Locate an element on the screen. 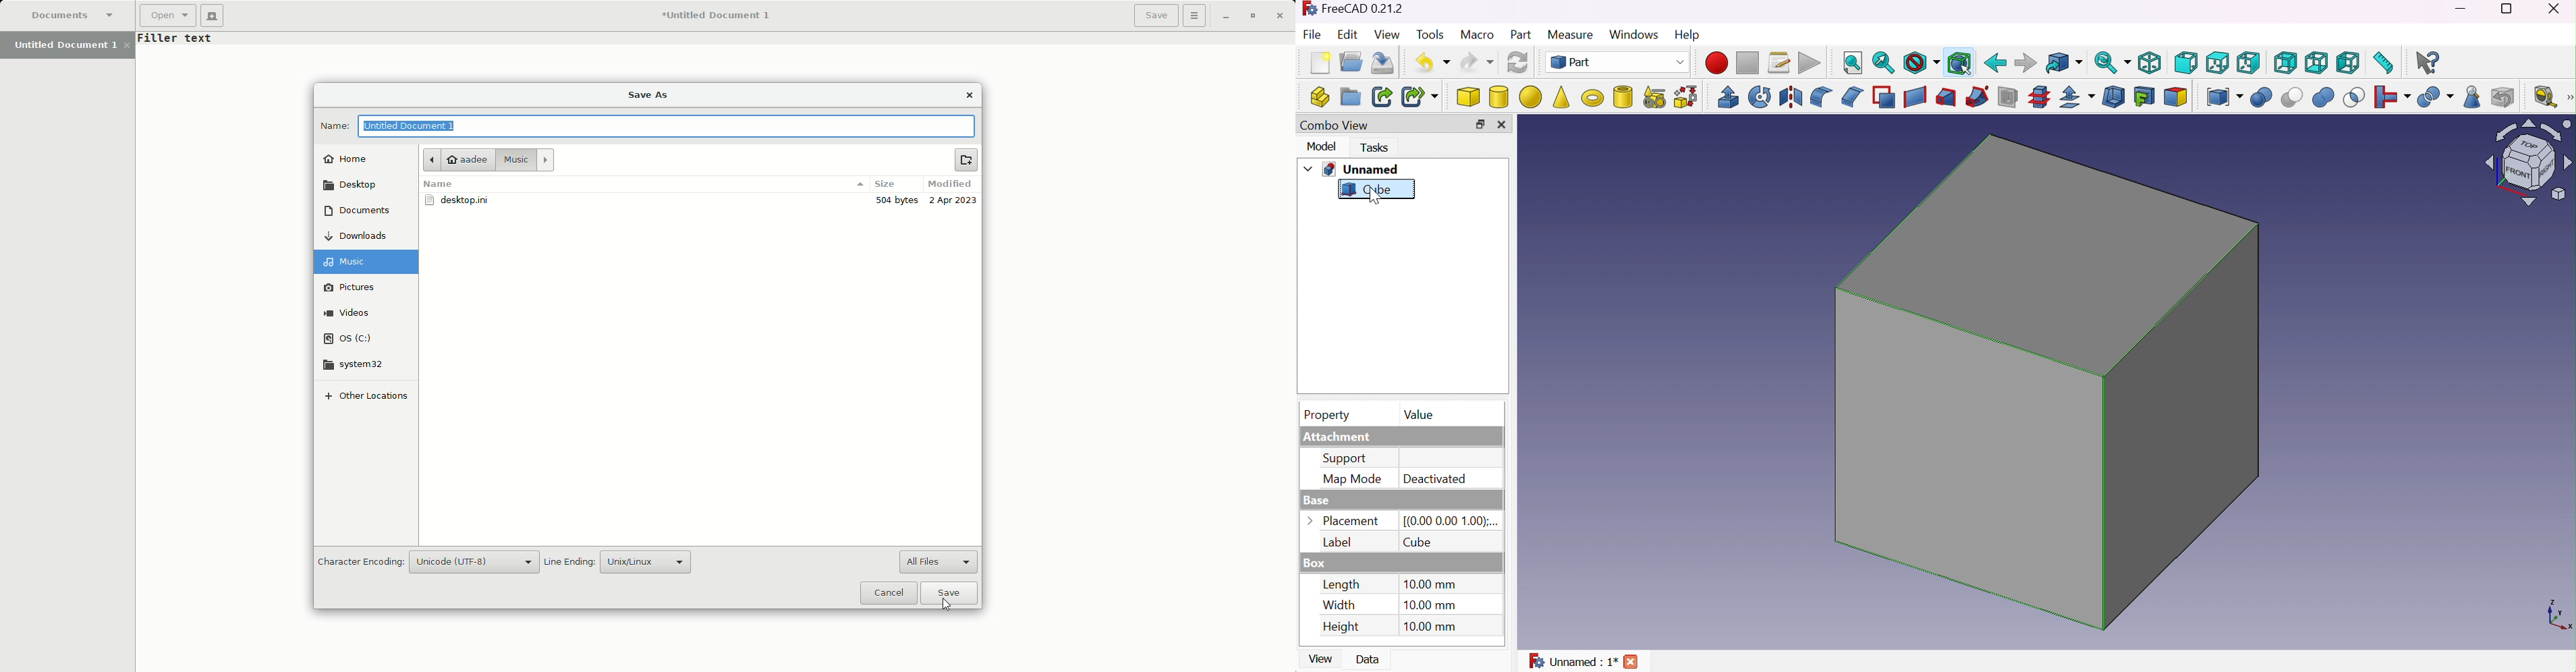  Join objects is located at coordinates (2393, 97).